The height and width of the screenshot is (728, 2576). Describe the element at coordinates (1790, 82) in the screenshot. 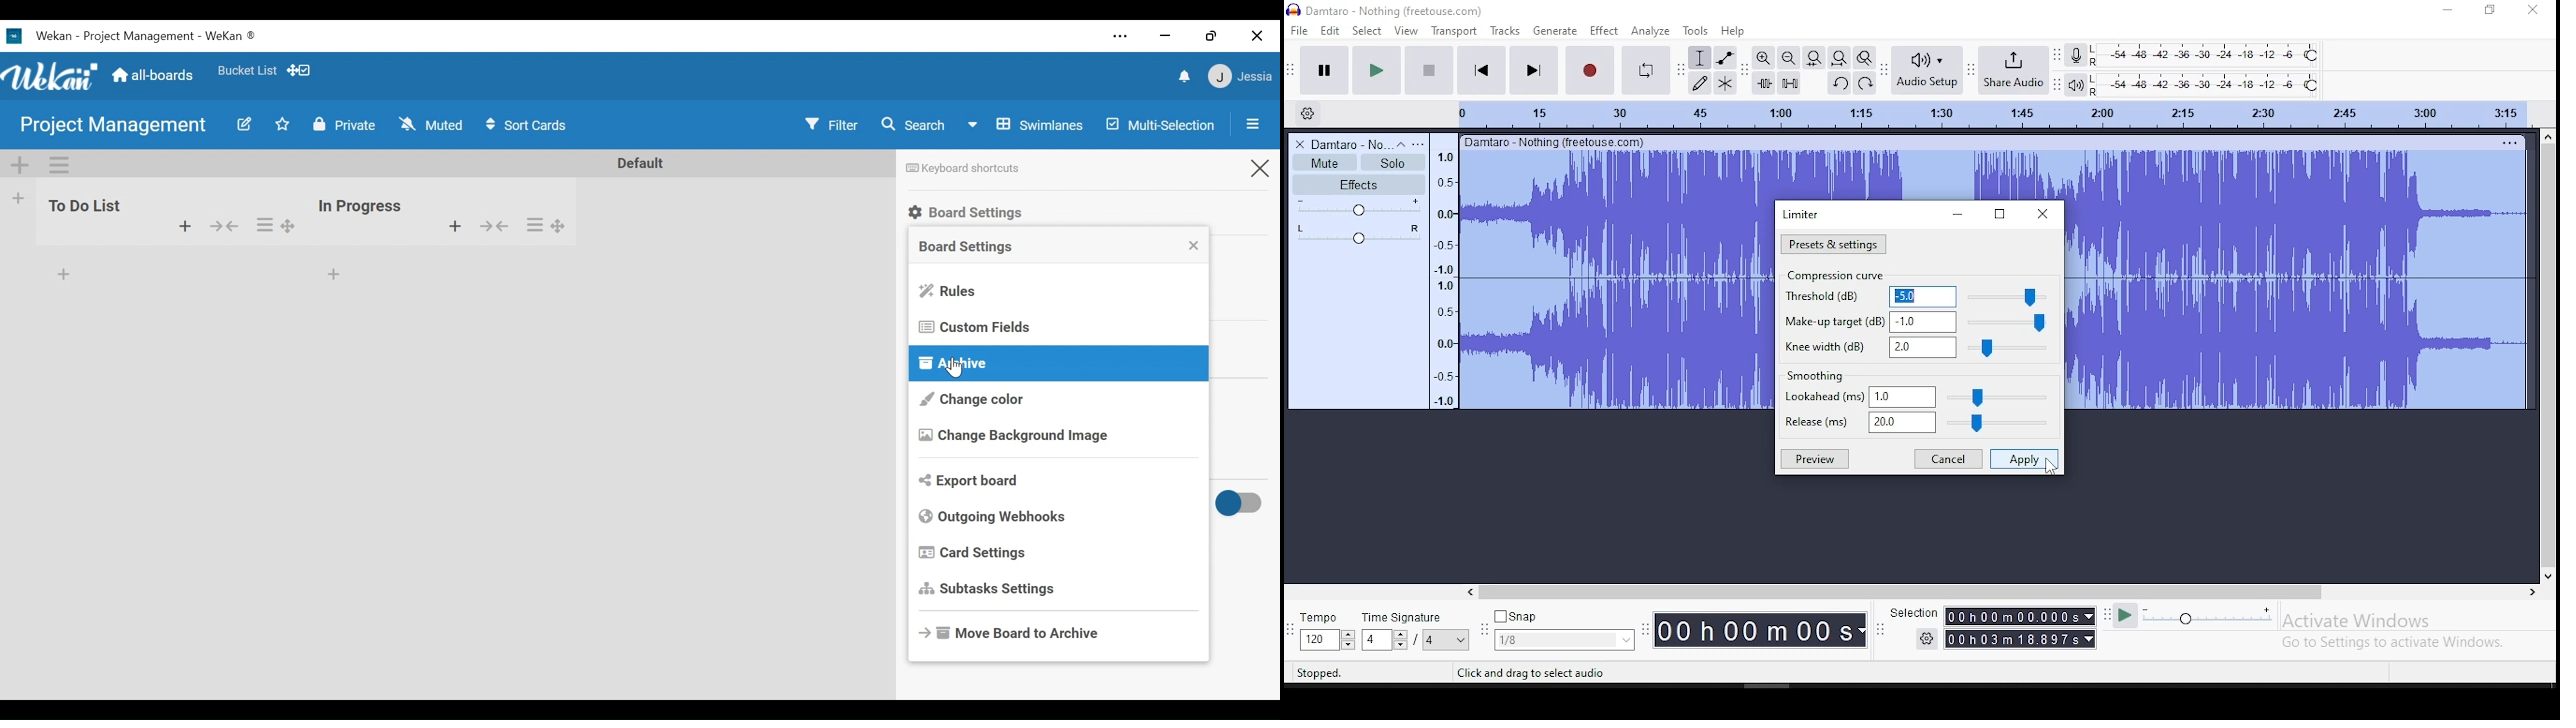

I see `silence audio selection` at that location.